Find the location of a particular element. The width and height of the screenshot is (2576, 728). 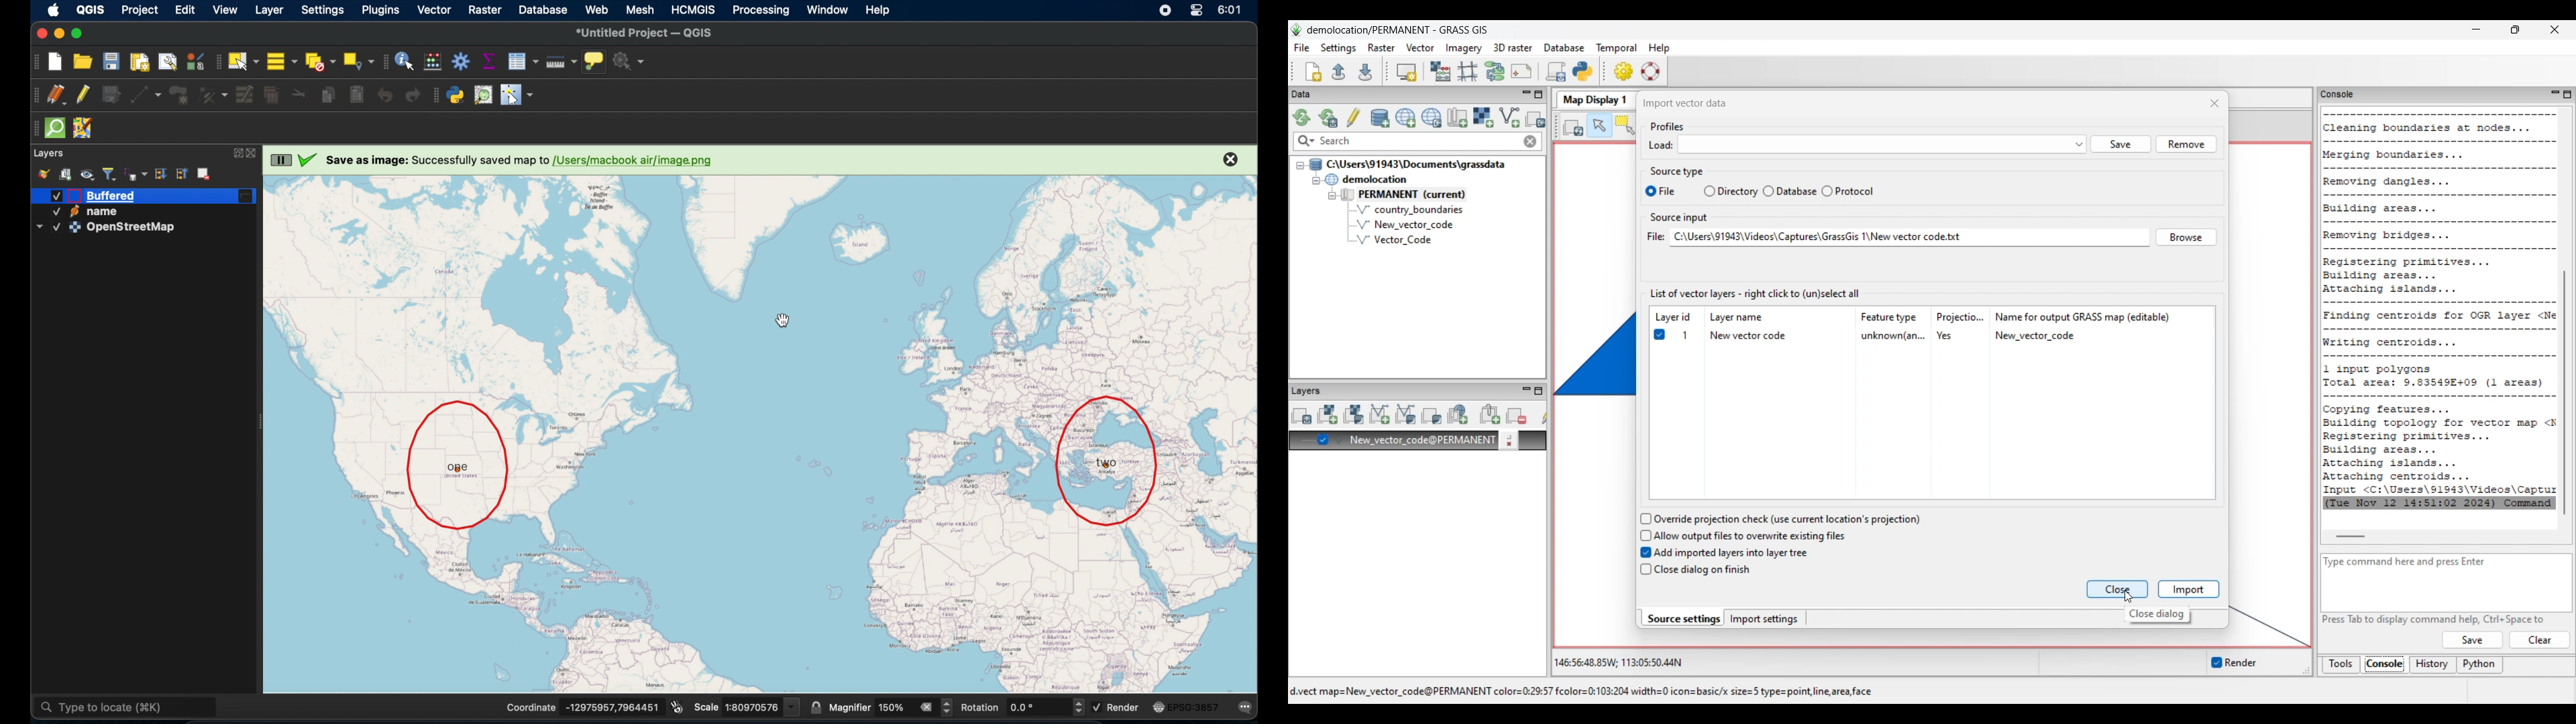

filter legend by expression is located at coordinates (136, 172).